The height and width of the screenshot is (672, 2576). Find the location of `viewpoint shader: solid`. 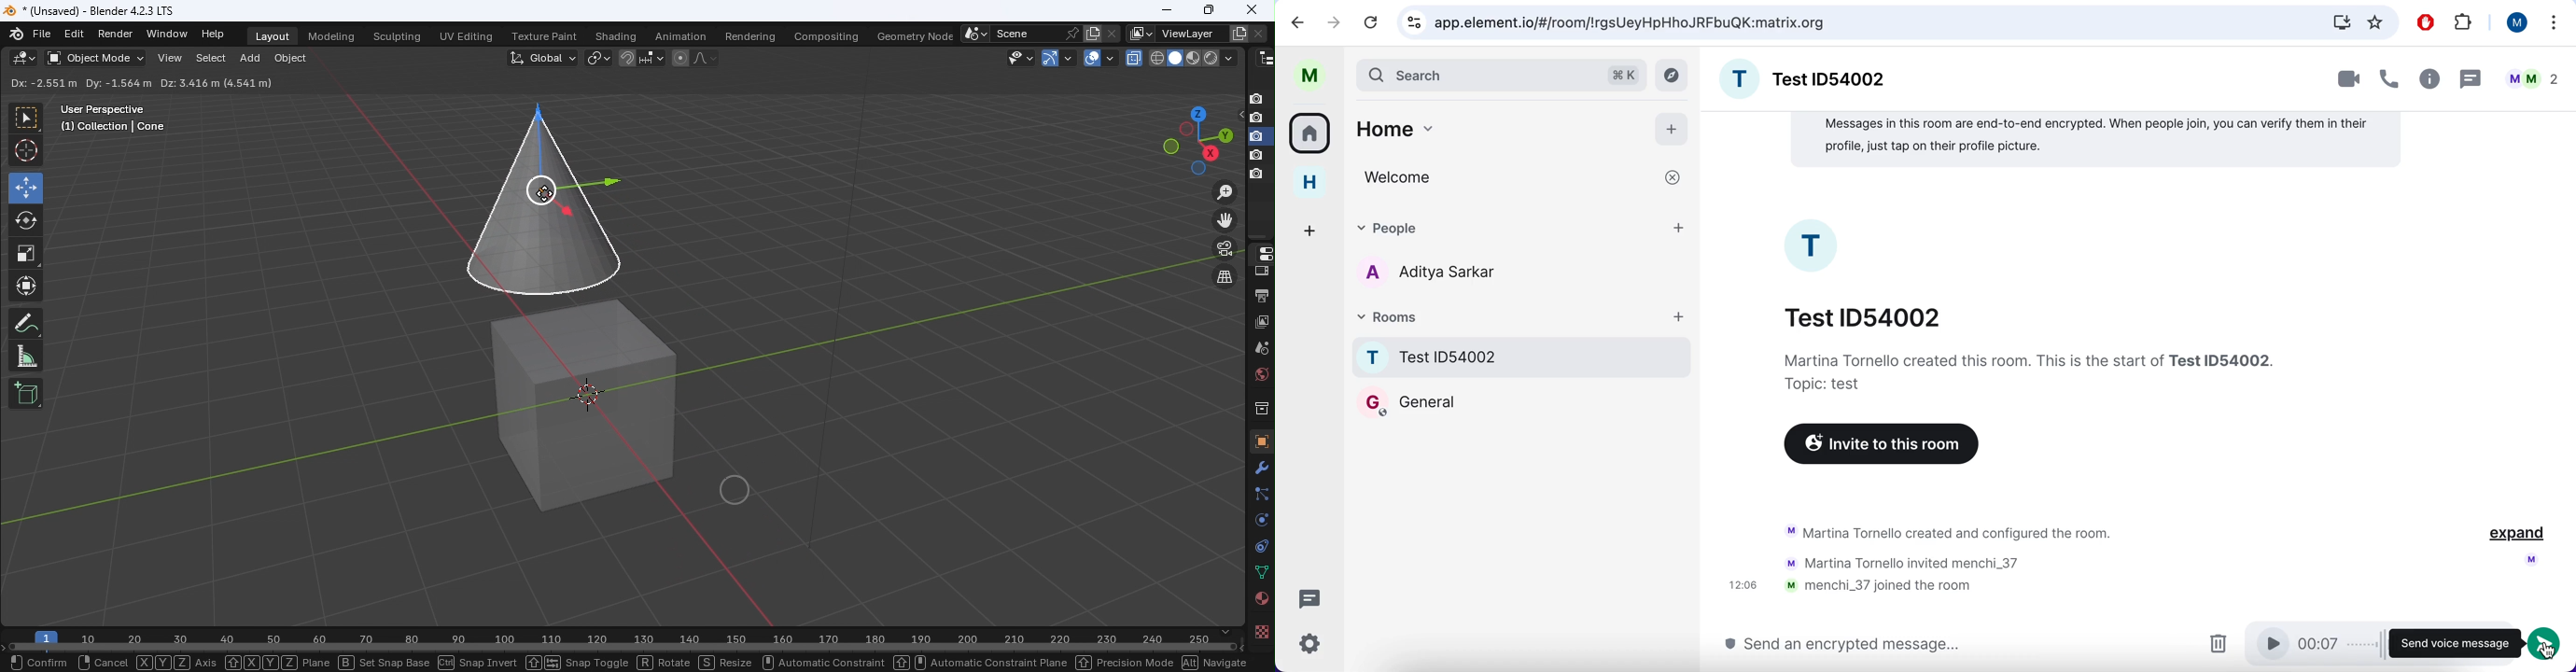

viewpoint shader: solid is located at coordinates (1173, 58).